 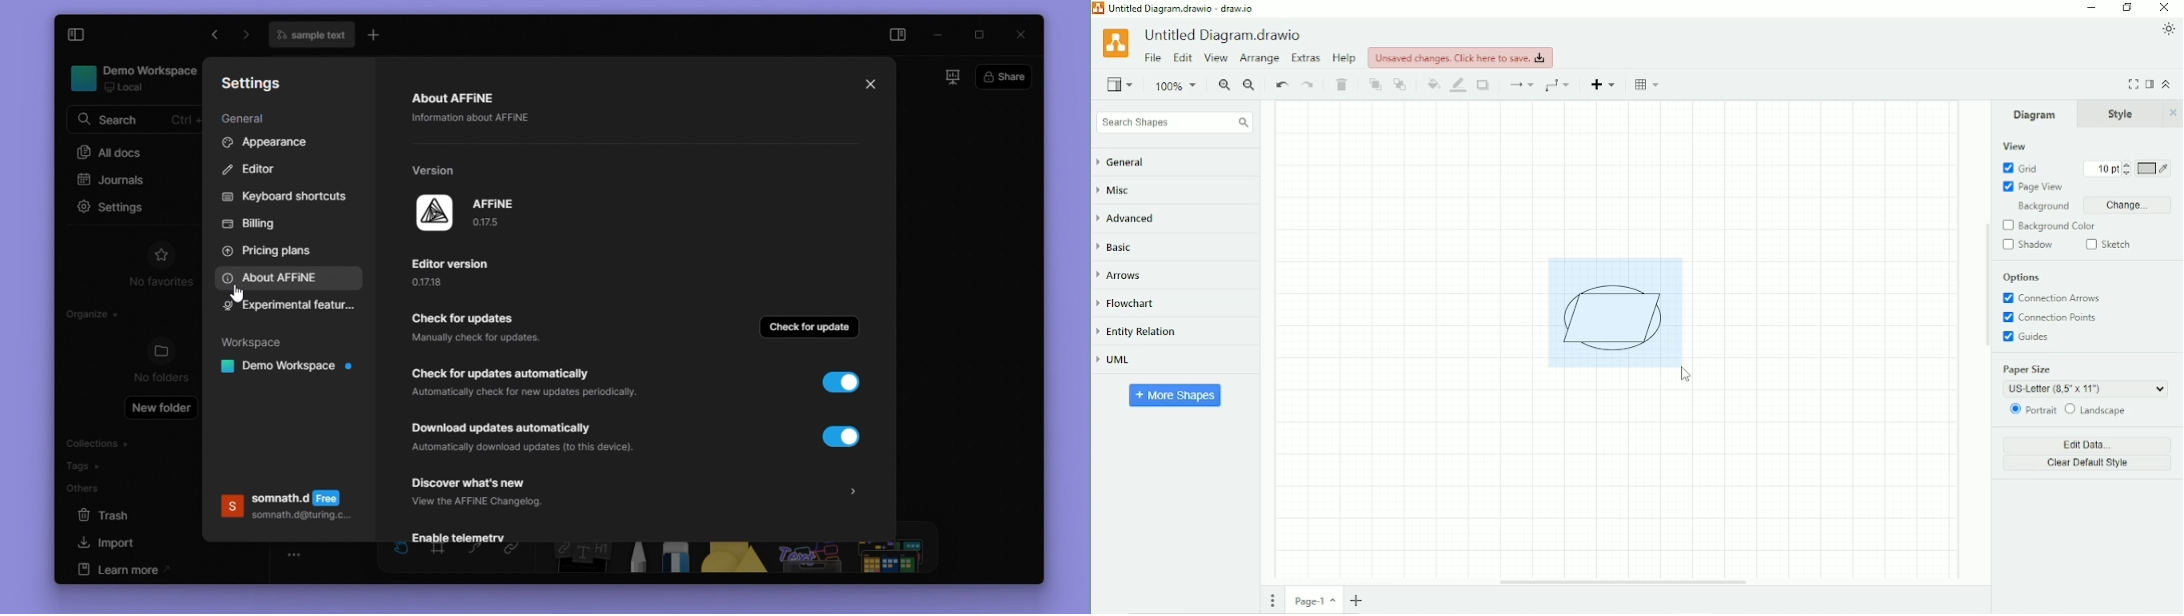 What do you see at coordinates (2054, 318) in the screenshot?
I see `Connection points` at bounding box center [2054, 318].